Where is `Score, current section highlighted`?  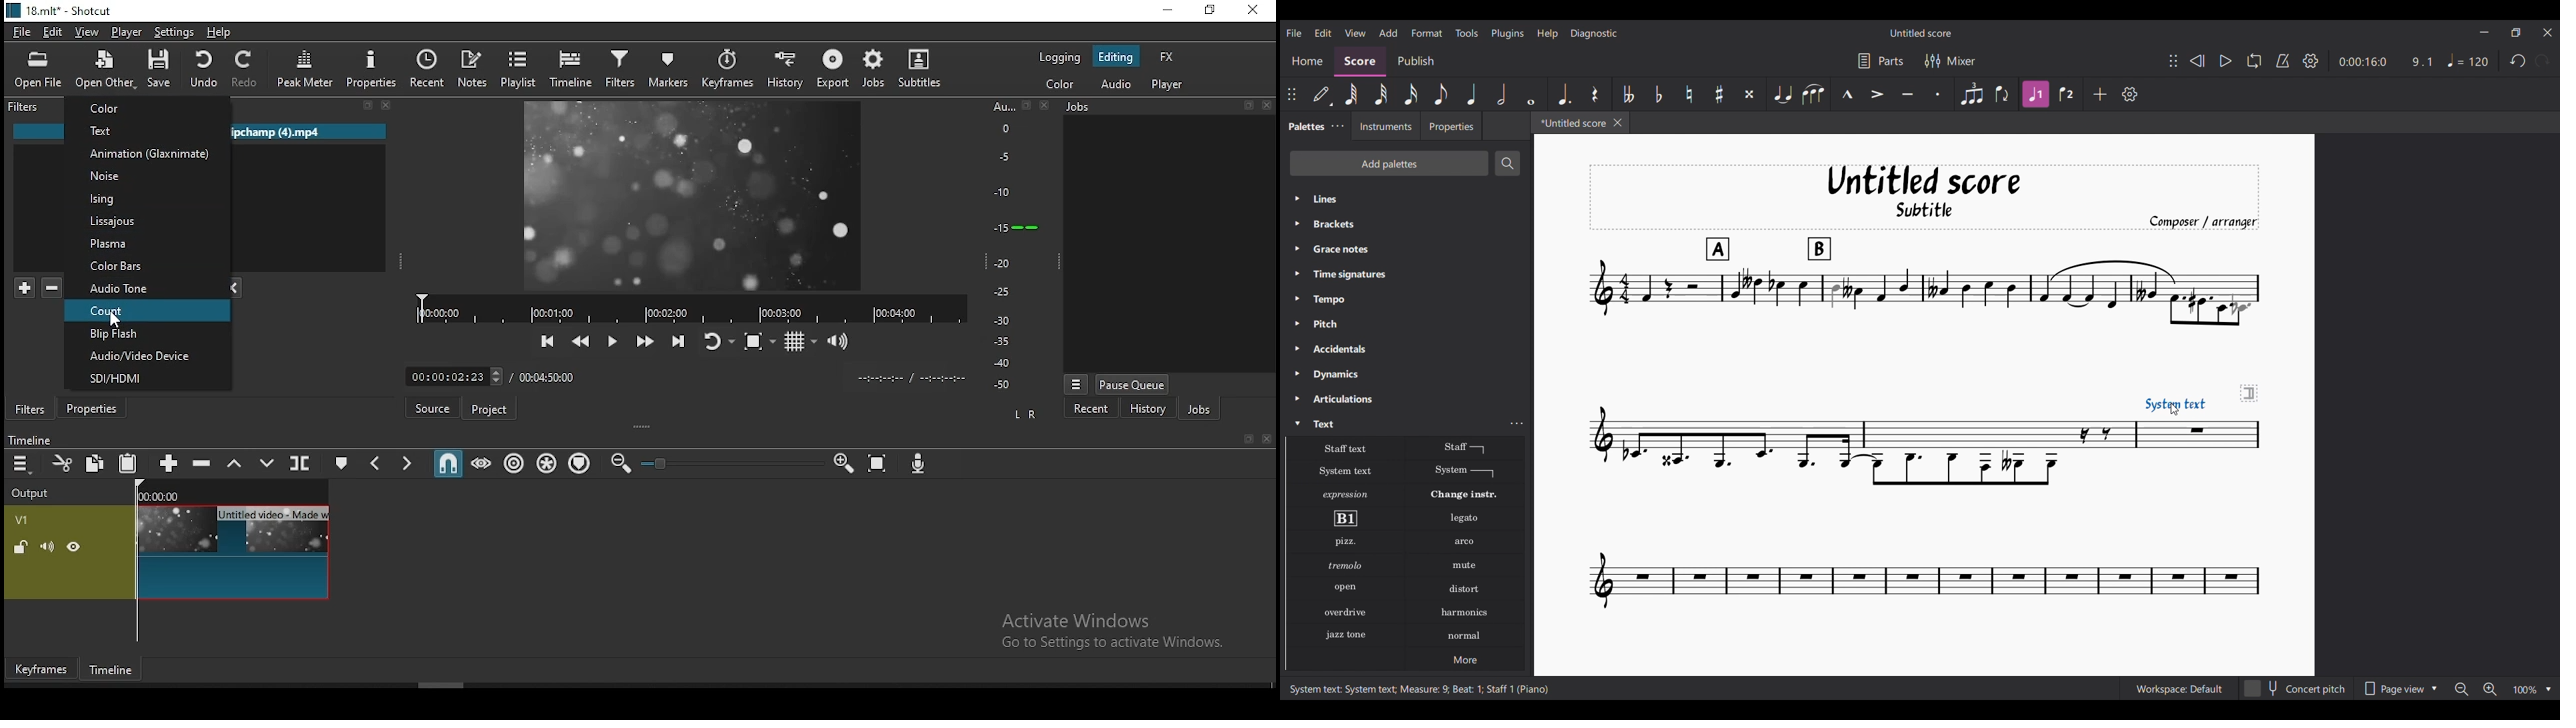 Score, current section highlighted is located at coordinates (1360, 61).